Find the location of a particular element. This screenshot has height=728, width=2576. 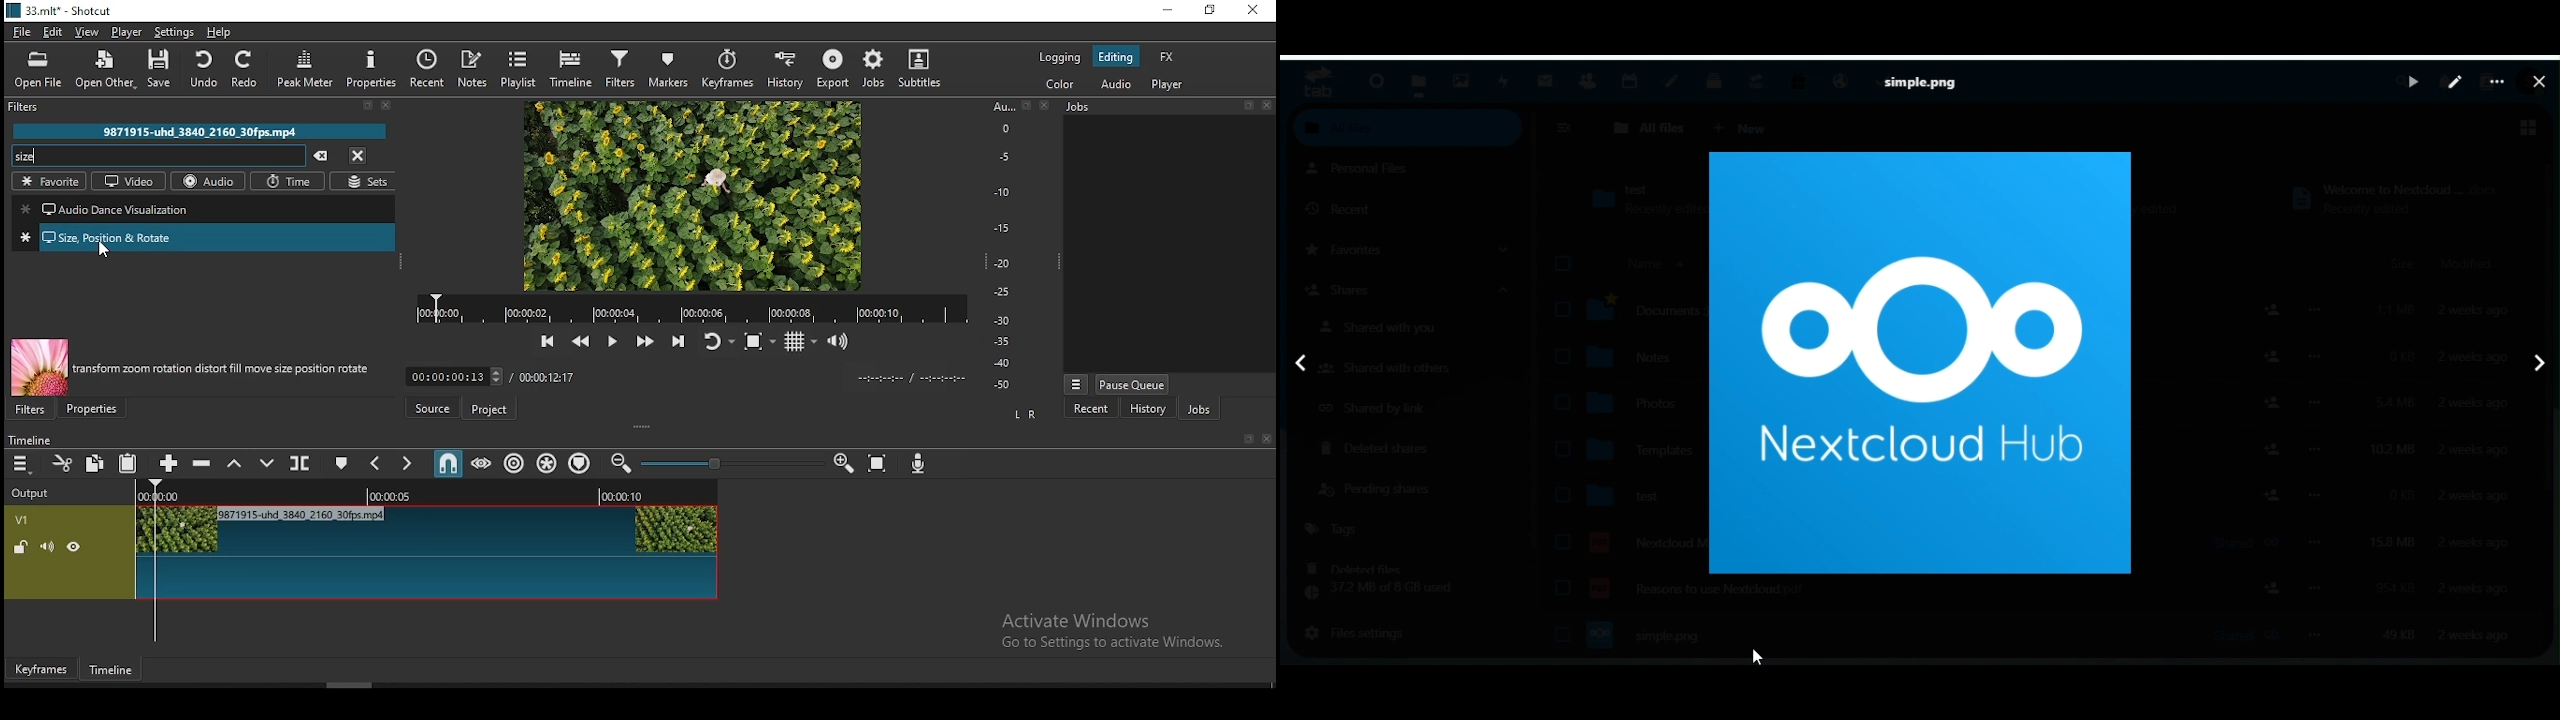

player is located at coordinates (1164, 84).